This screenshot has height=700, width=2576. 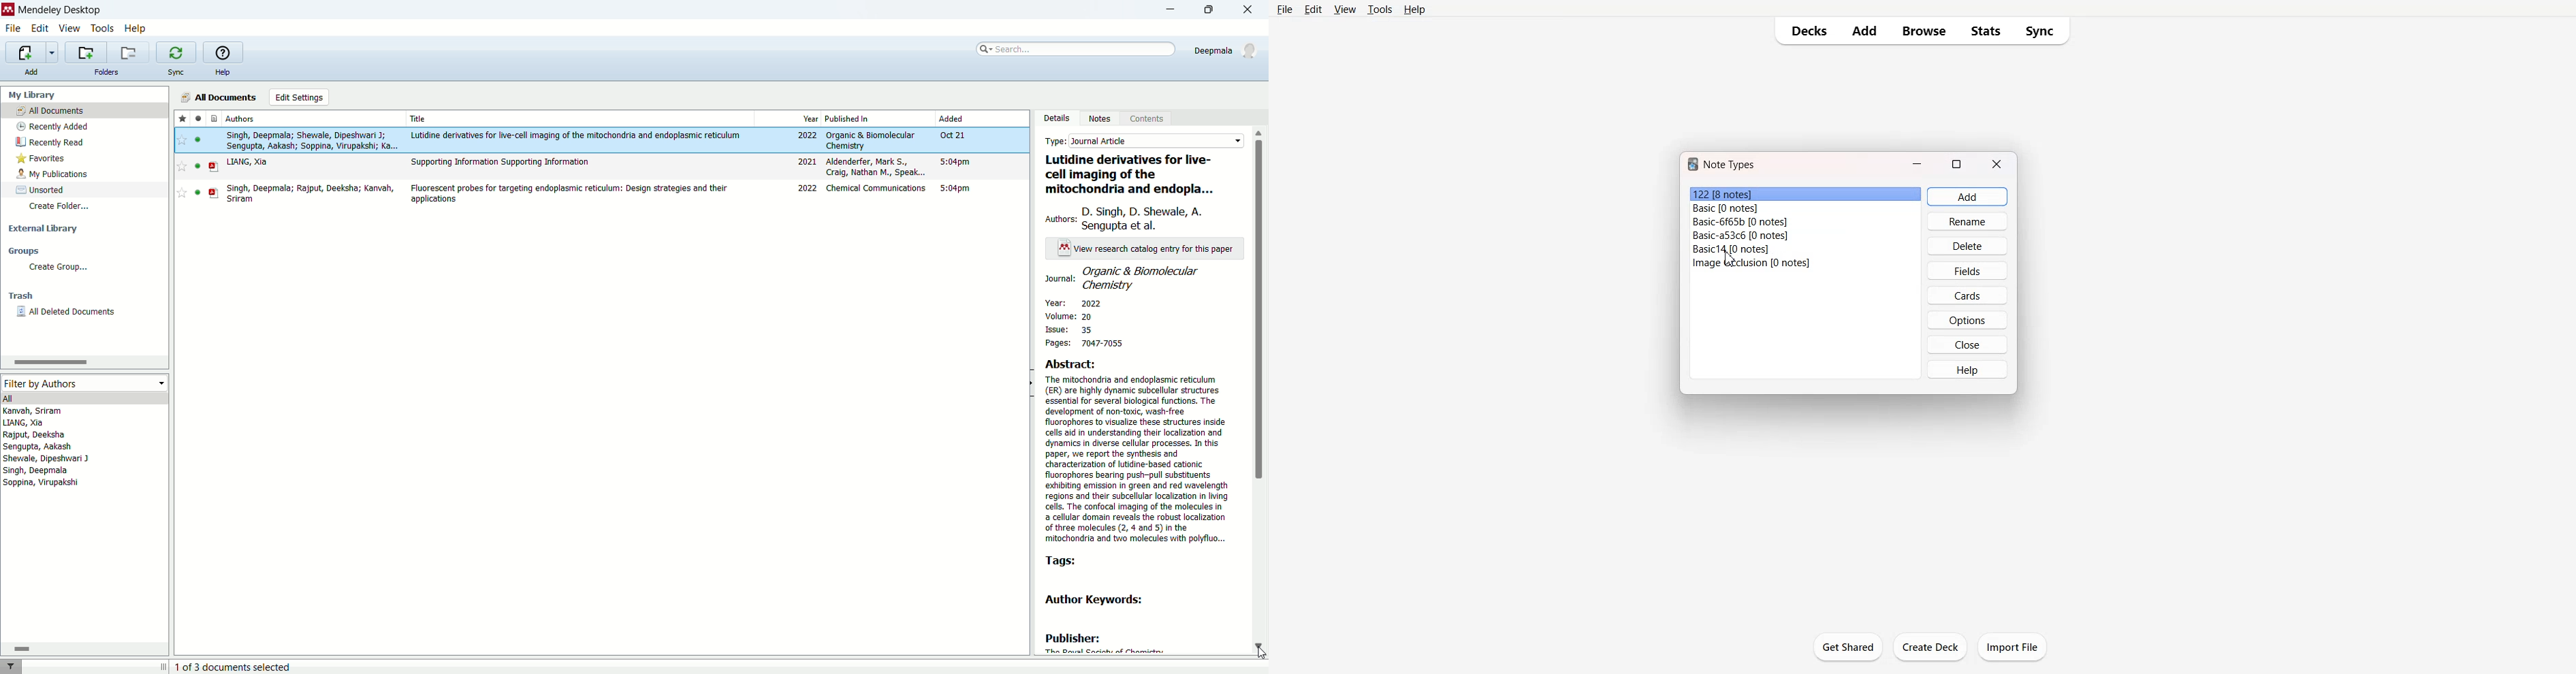 What do you see at coordinates (420, 118) in the screenshot?
I see `title` at bounding box center [420, 118].